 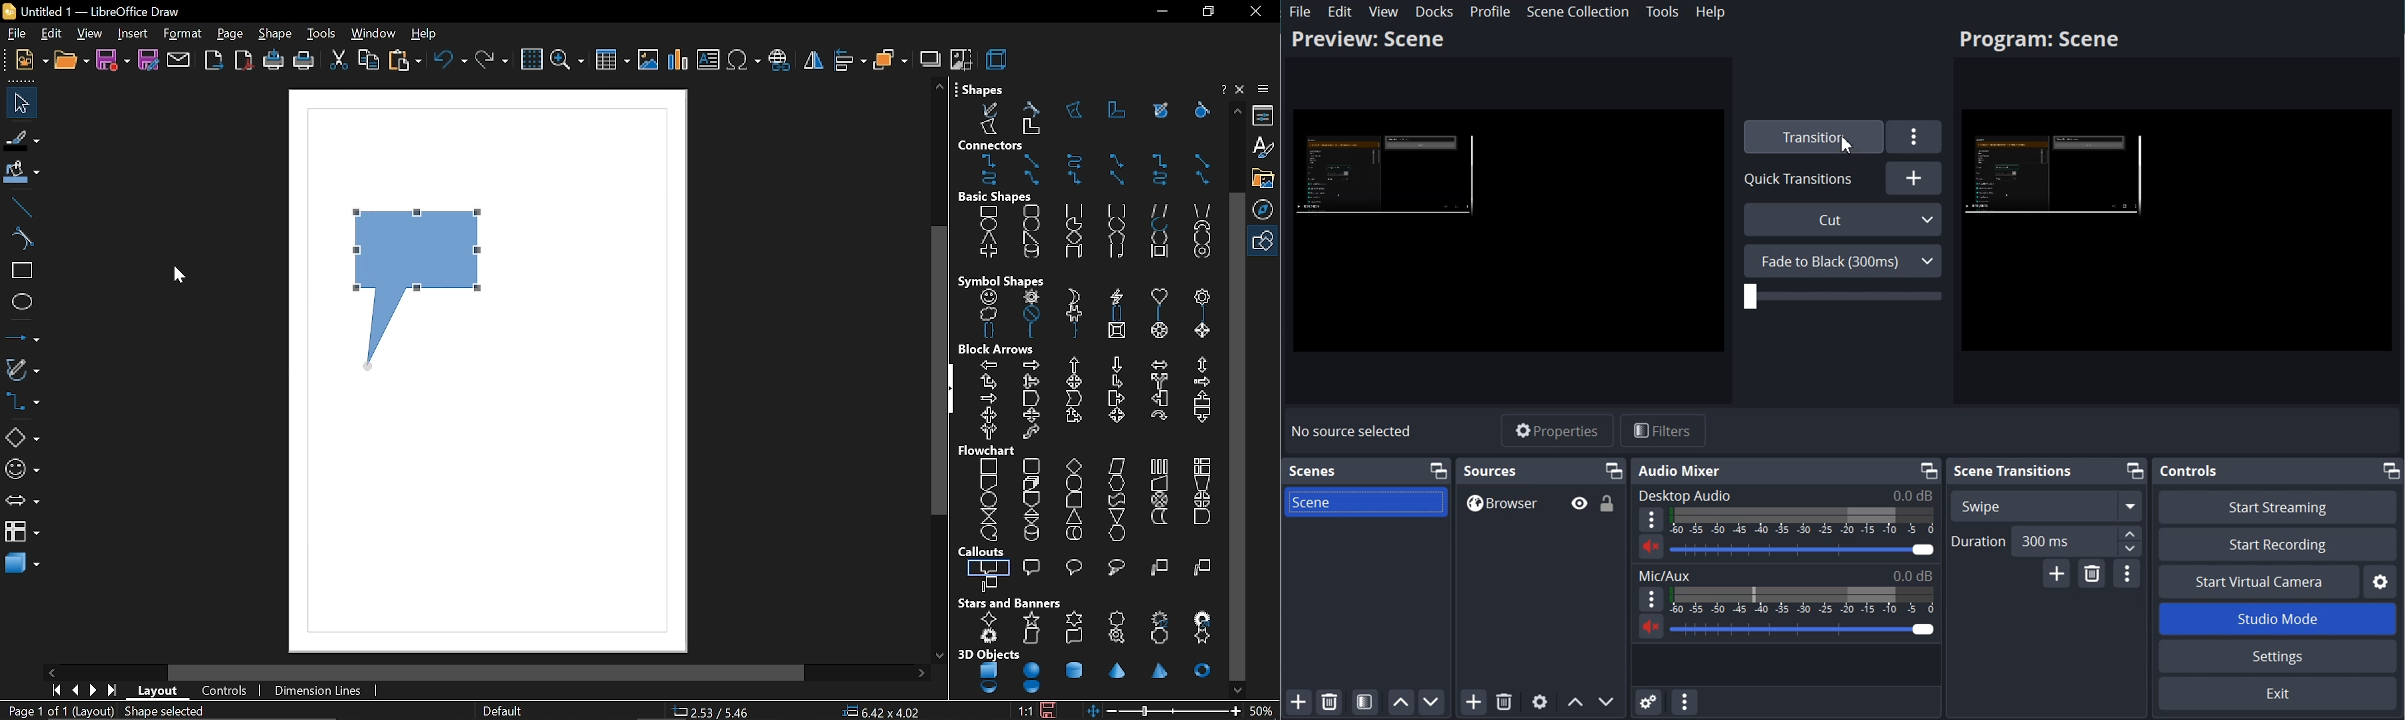 What do you see at coordinates (1160, 210) in the screenshot?
I see `parallelogram` at bounding box center [1160, 210].